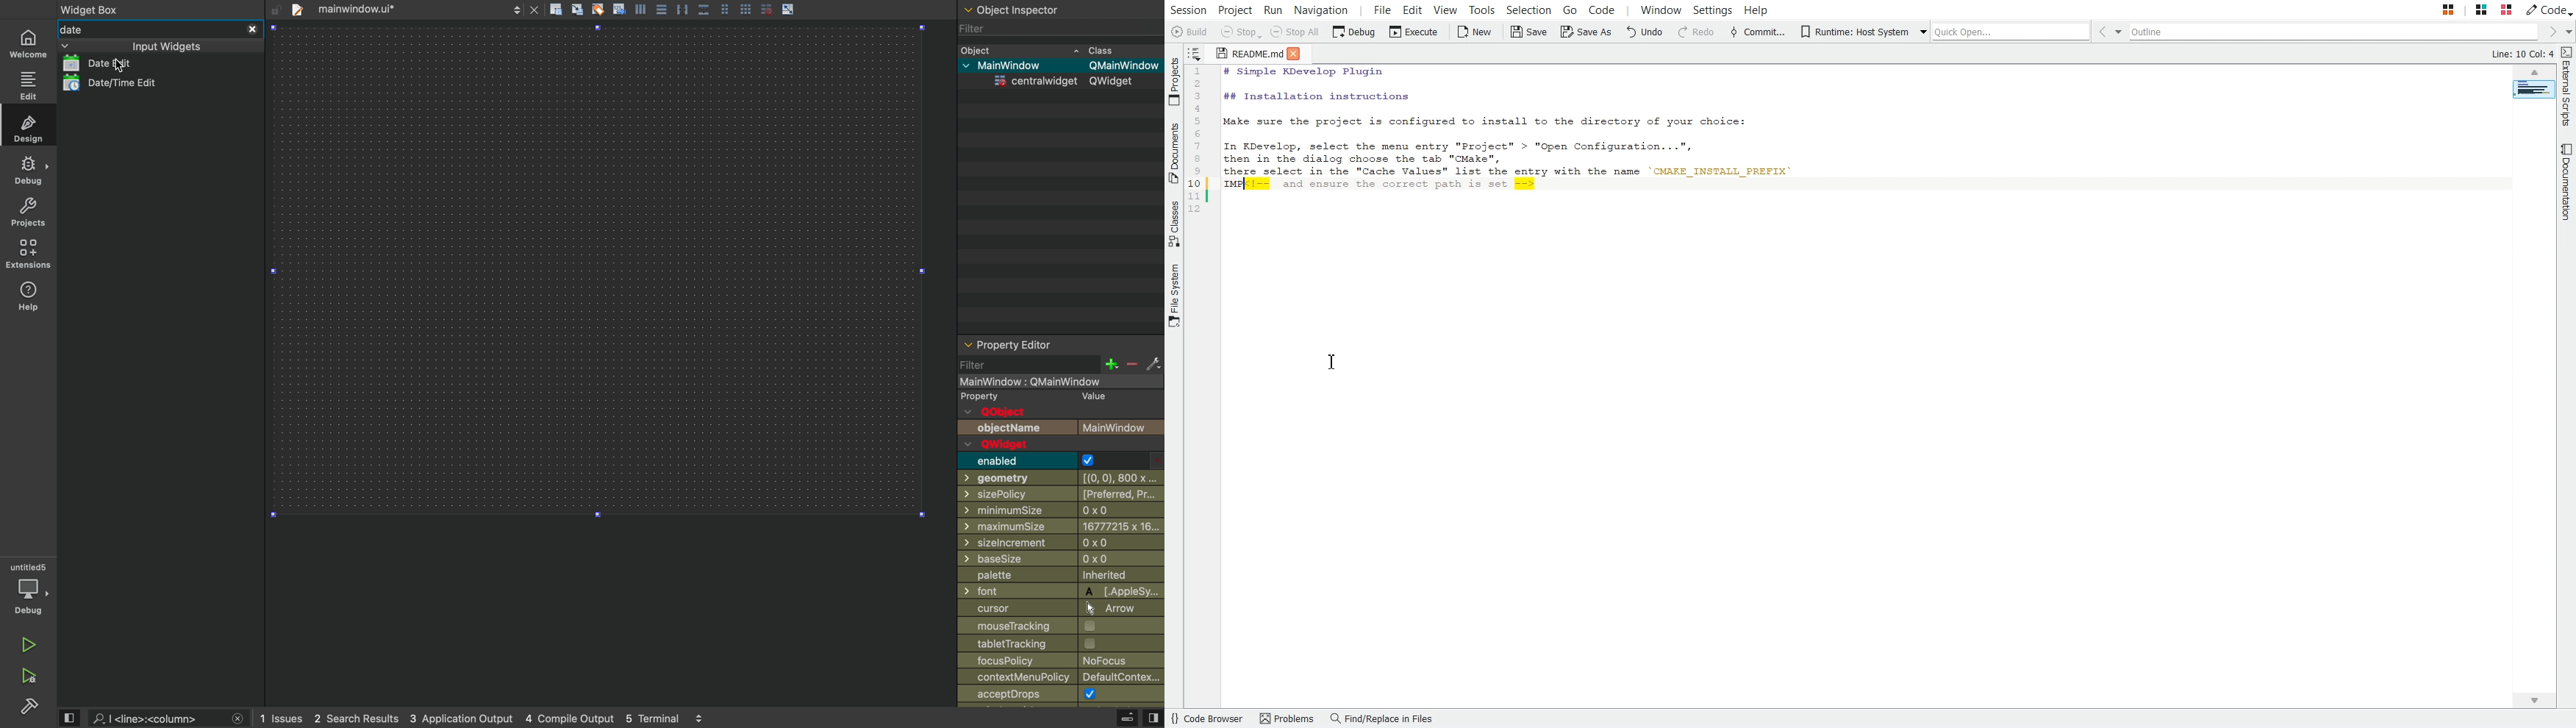 The image size is (2576, 728). I want to click on object name, so click(1061, 429).